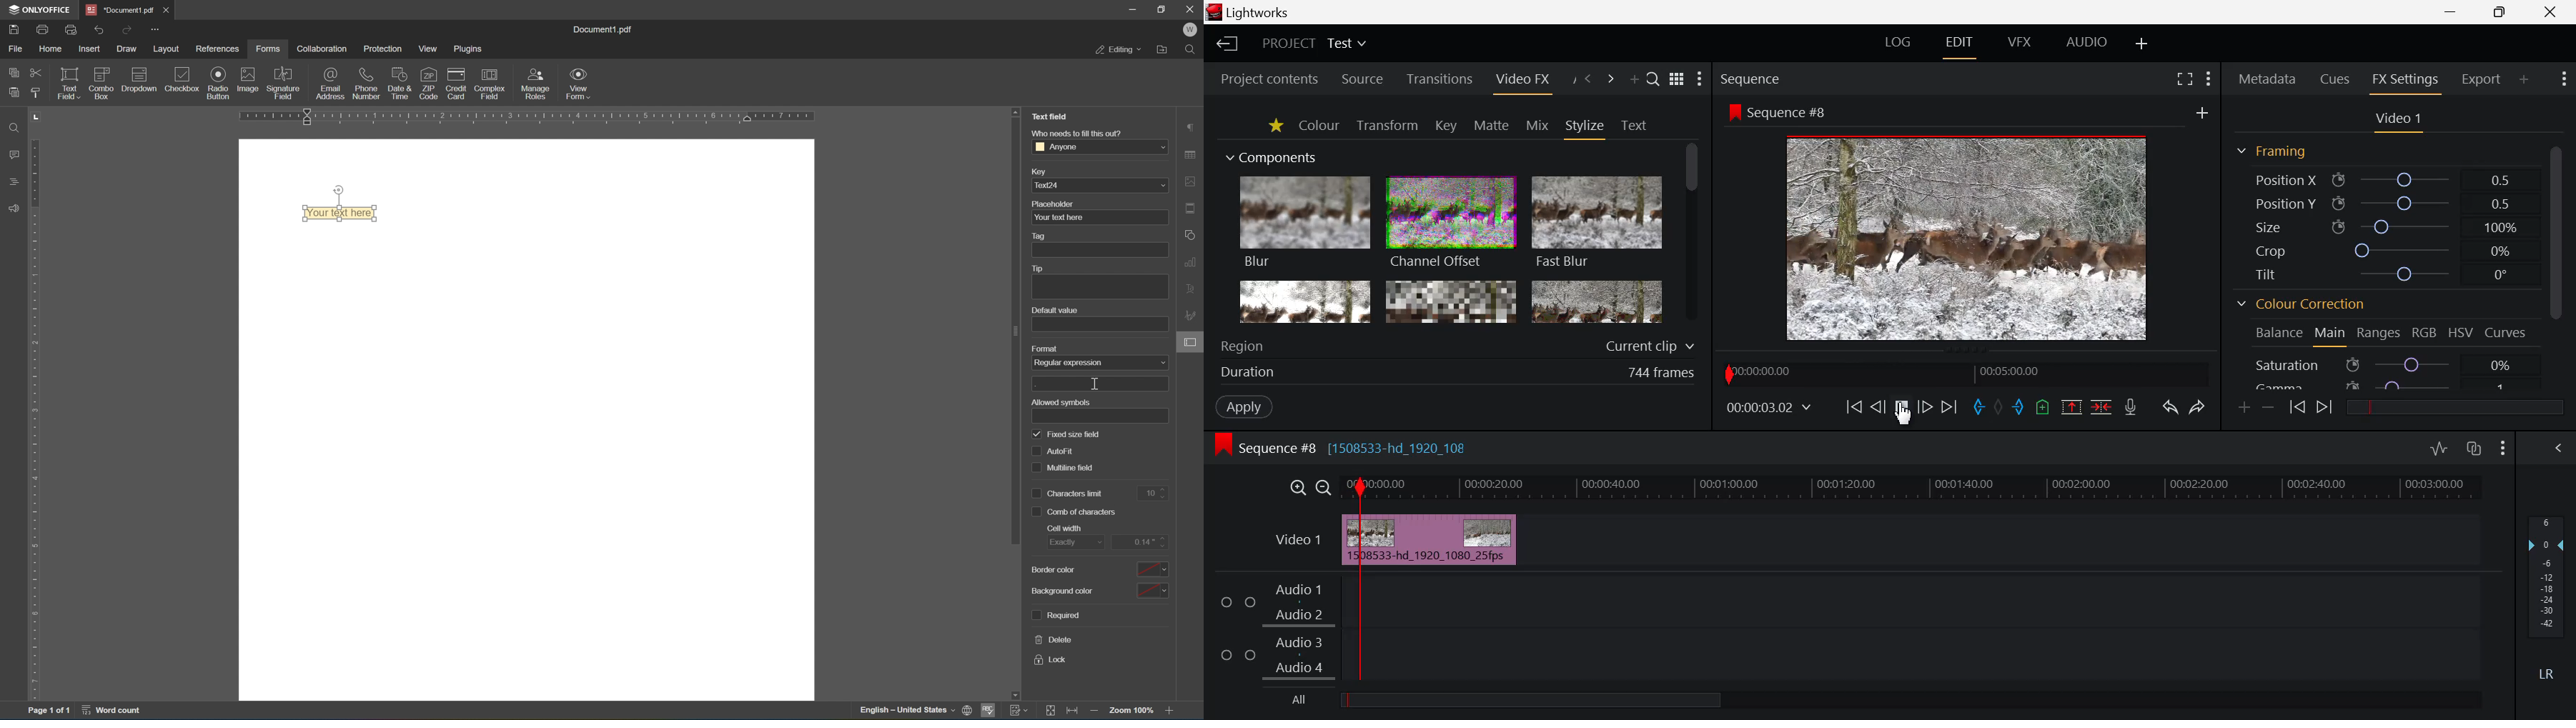  I want to click on Metadata, so click(2266, 80).